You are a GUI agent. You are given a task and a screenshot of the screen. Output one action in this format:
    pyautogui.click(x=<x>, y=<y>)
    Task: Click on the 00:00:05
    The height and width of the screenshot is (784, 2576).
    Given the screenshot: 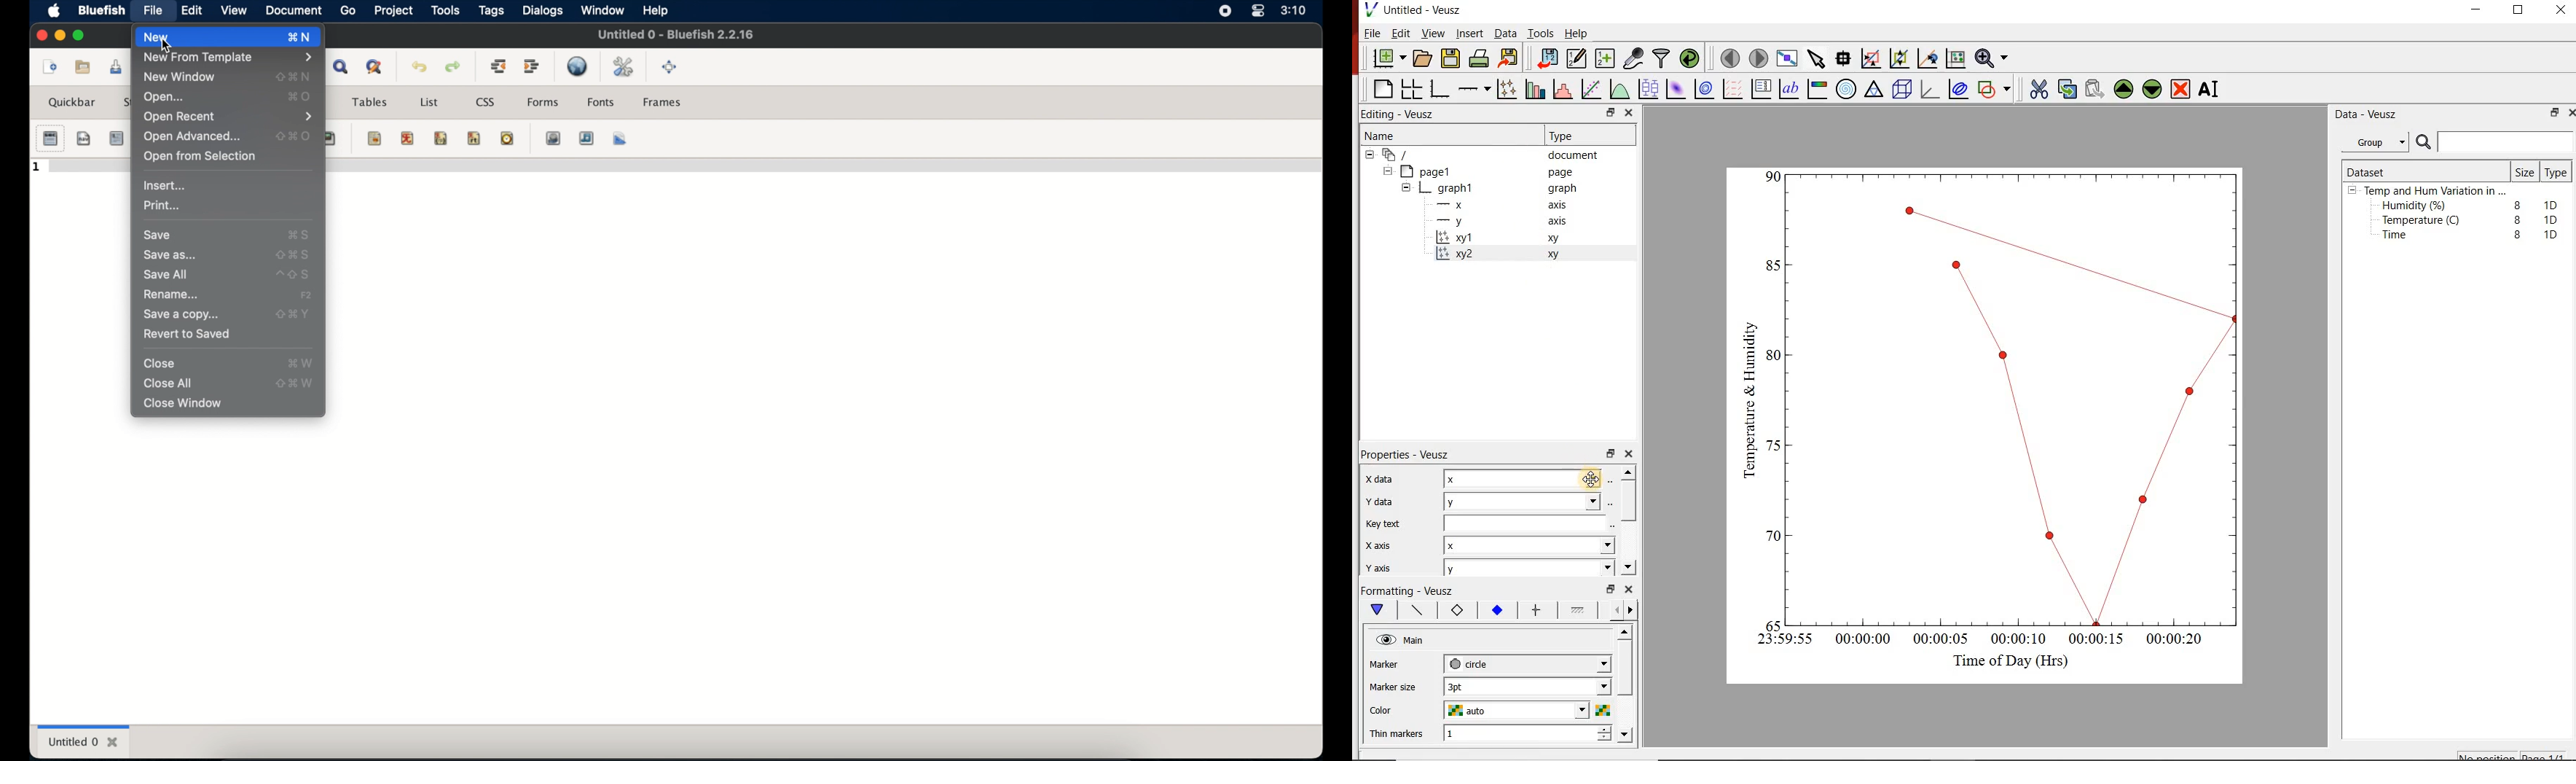 What is the action you would take?
    pyautogui.click(x=1936, y=642)
    